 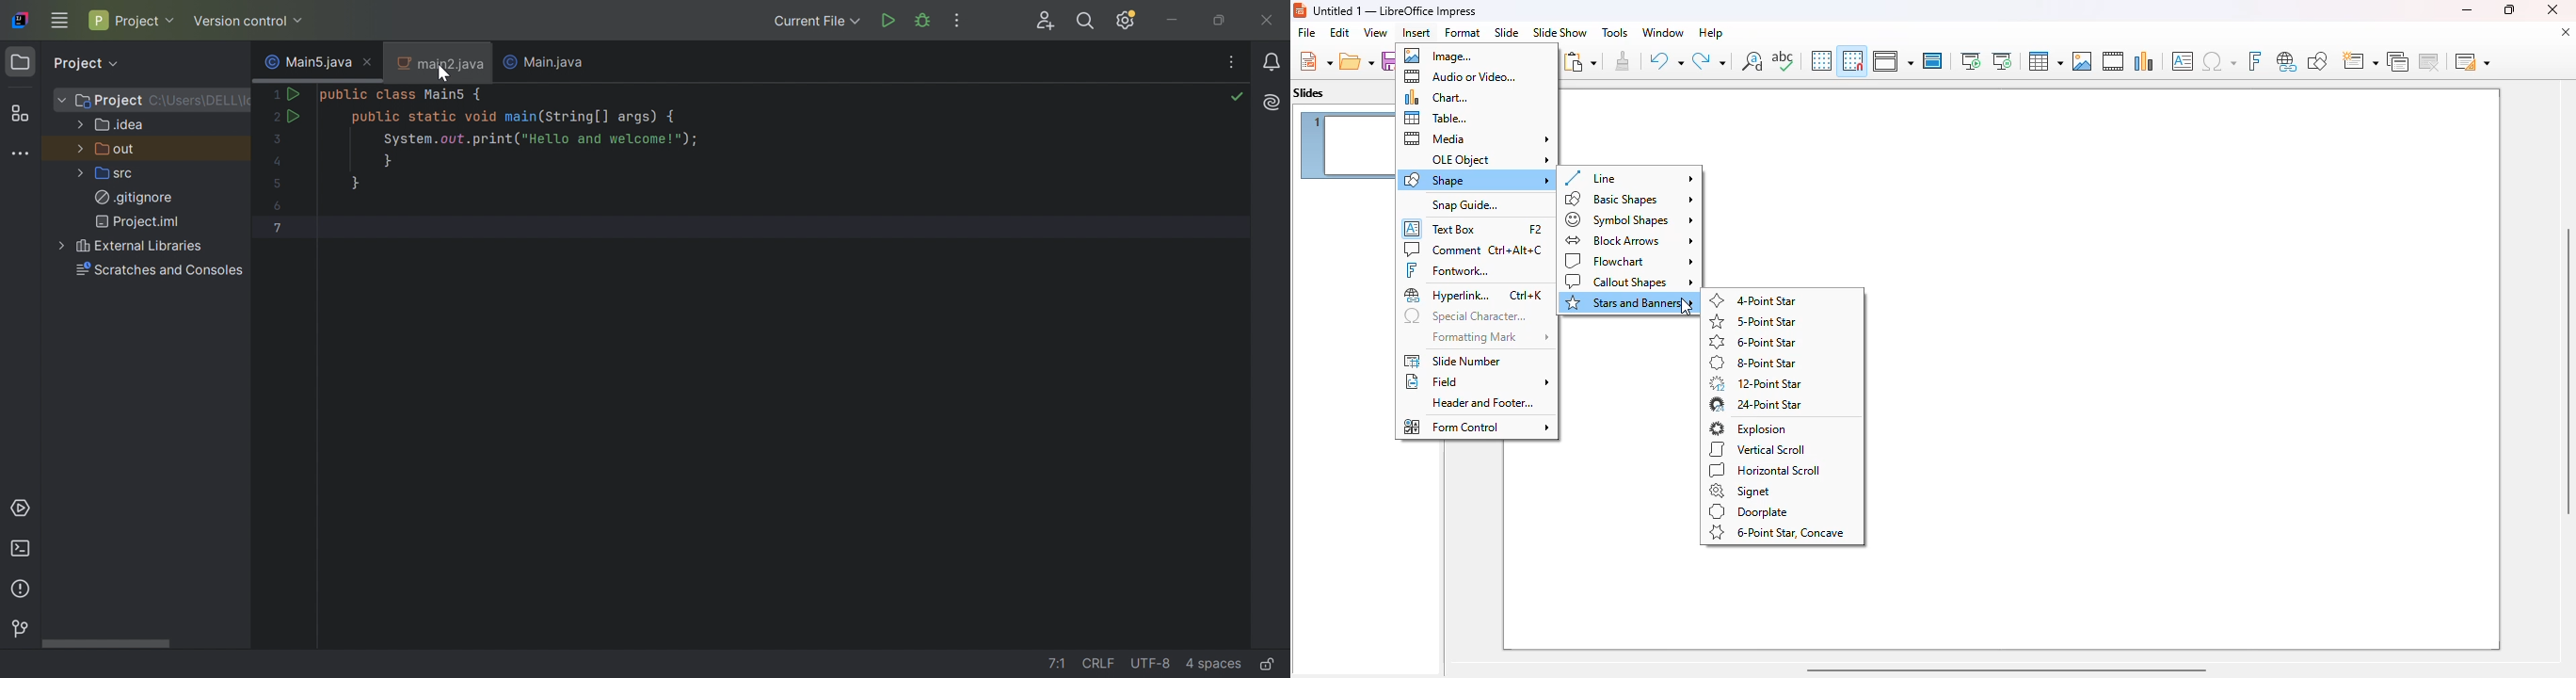 What do you see at coordinates (1463, 32) in the screenshot?
I see `format` at bounding box center [1463, 32].